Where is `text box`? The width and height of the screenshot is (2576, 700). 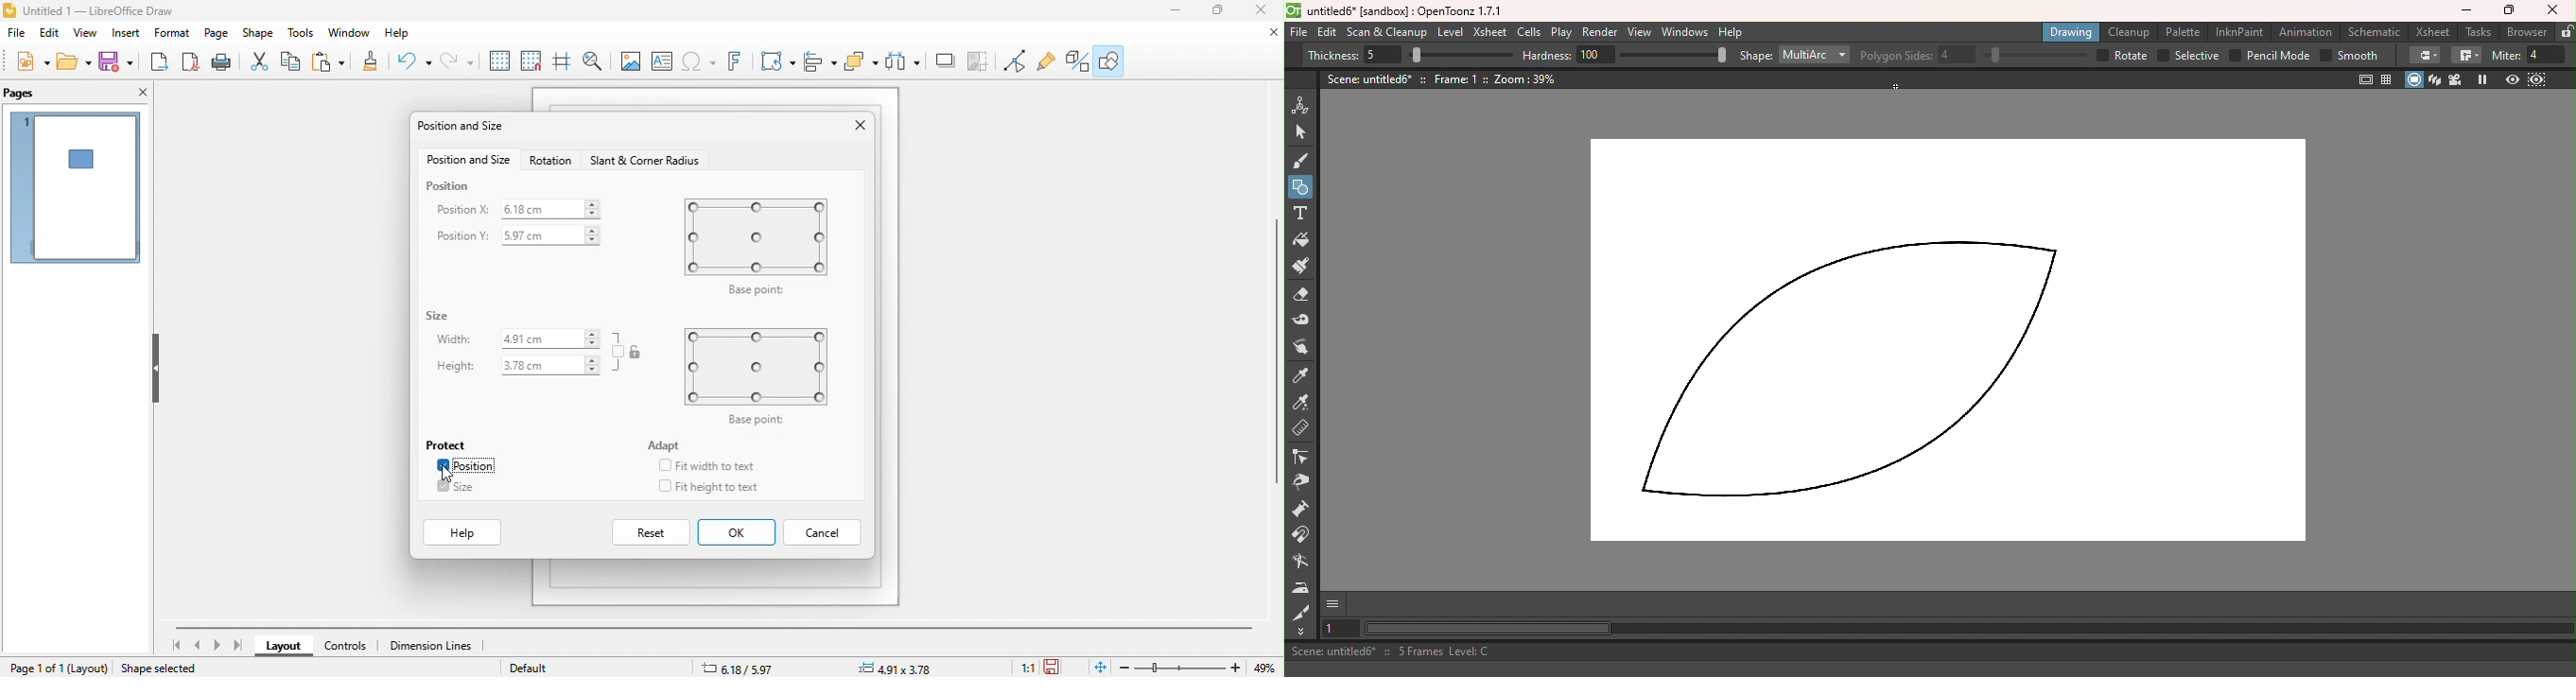 text box is located at coordinates (662, 62).